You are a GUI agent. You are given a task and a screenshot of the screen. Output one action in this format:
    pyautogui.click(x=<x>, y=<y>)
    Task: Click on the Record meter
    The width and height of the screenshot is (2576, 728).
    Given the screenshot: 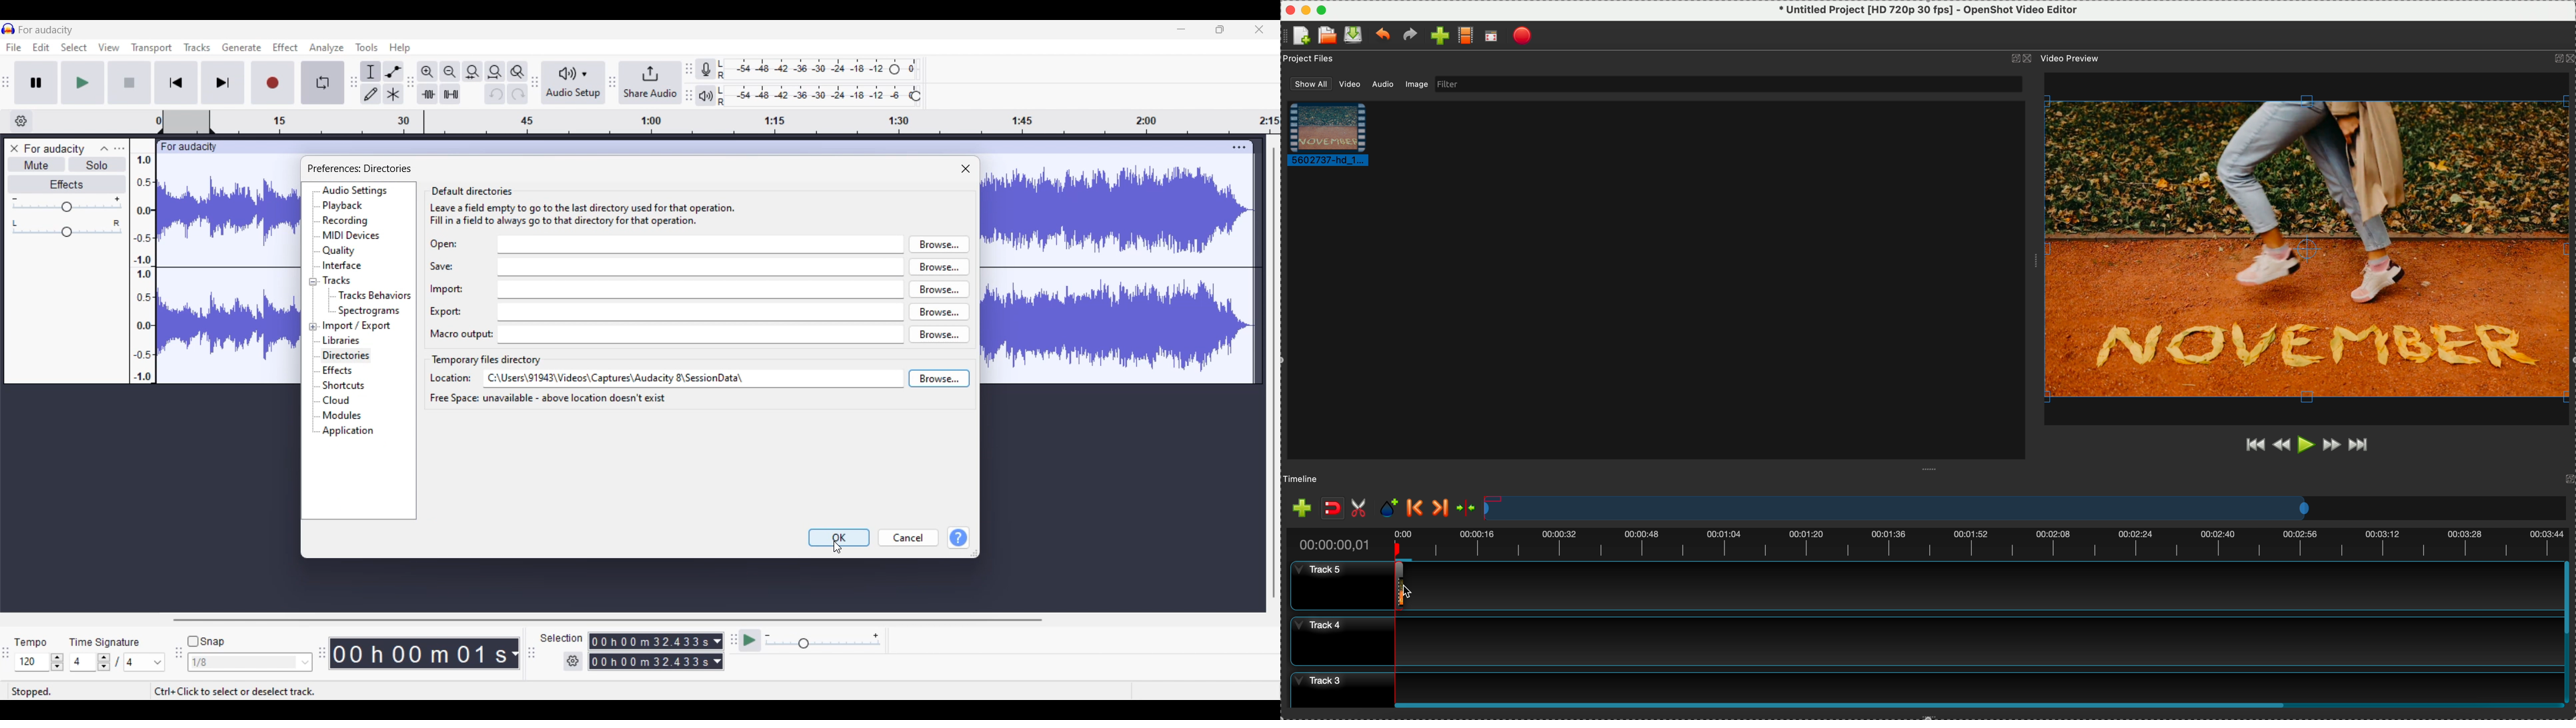 What is the action you would take?
    pyautogui.click(x=706, y=69)
    